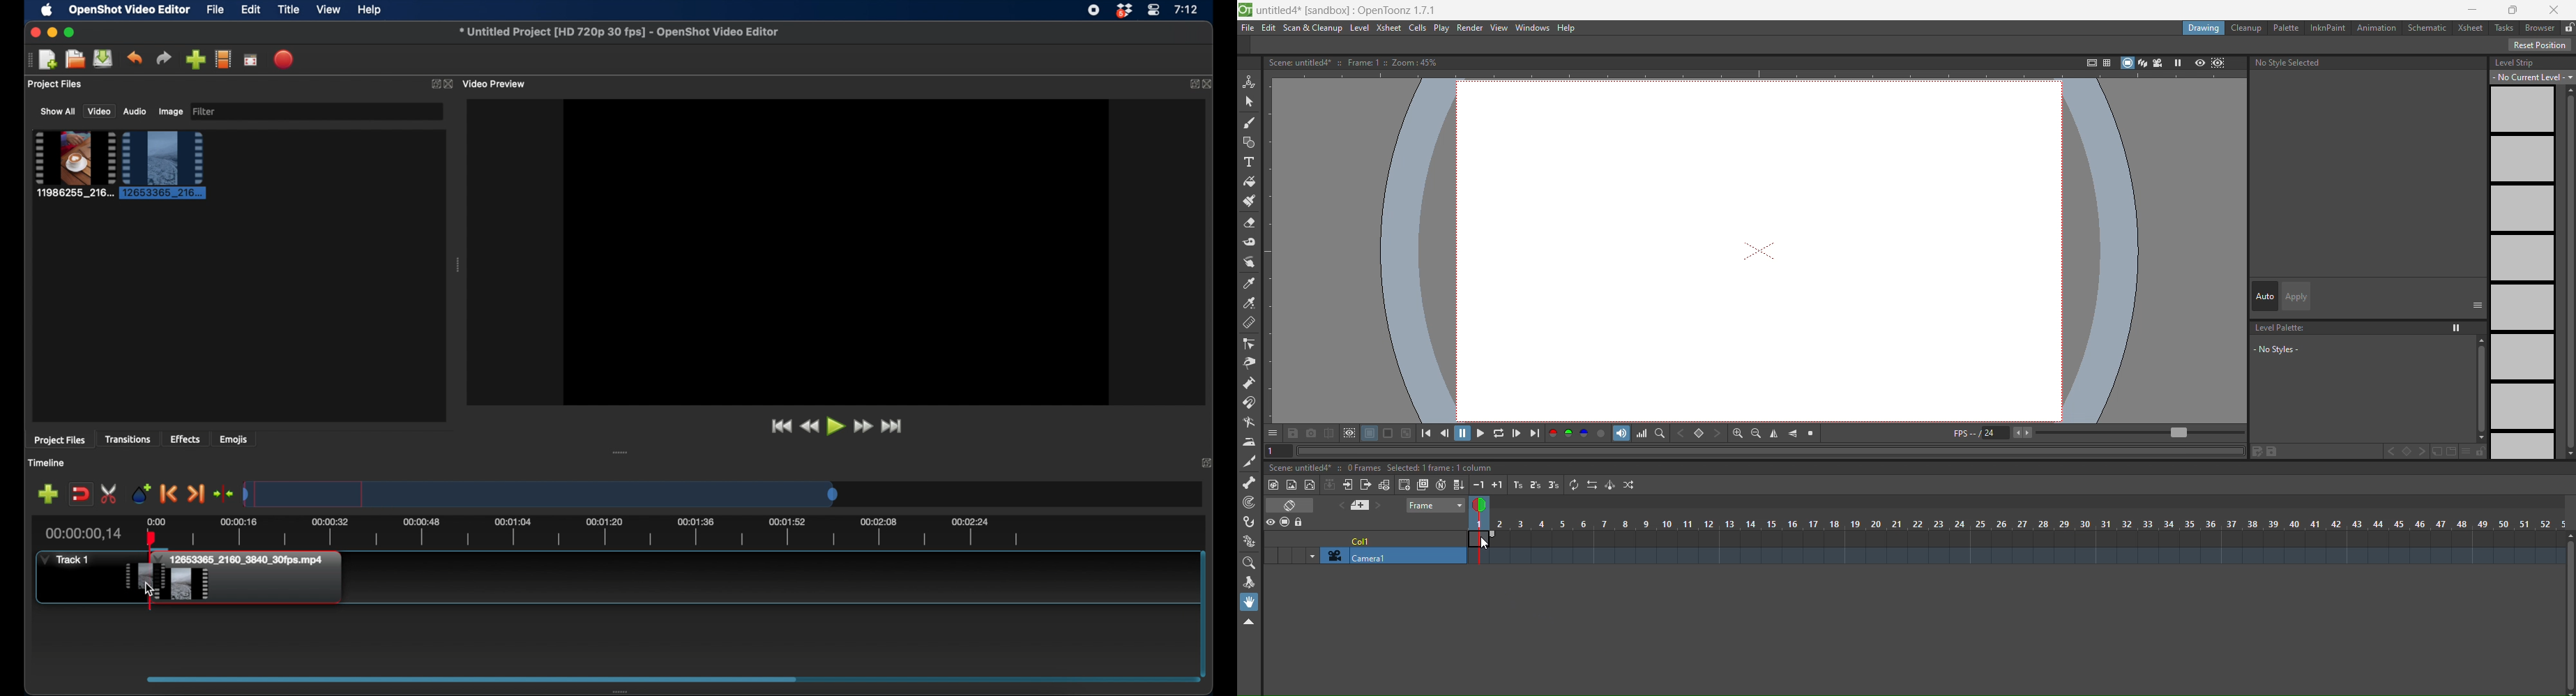 This screenshot has width=2576, height=700. What do you see at coordinates (26, 60) in the screenshot?
I see `drag handle` at bounding box center [26, 60].